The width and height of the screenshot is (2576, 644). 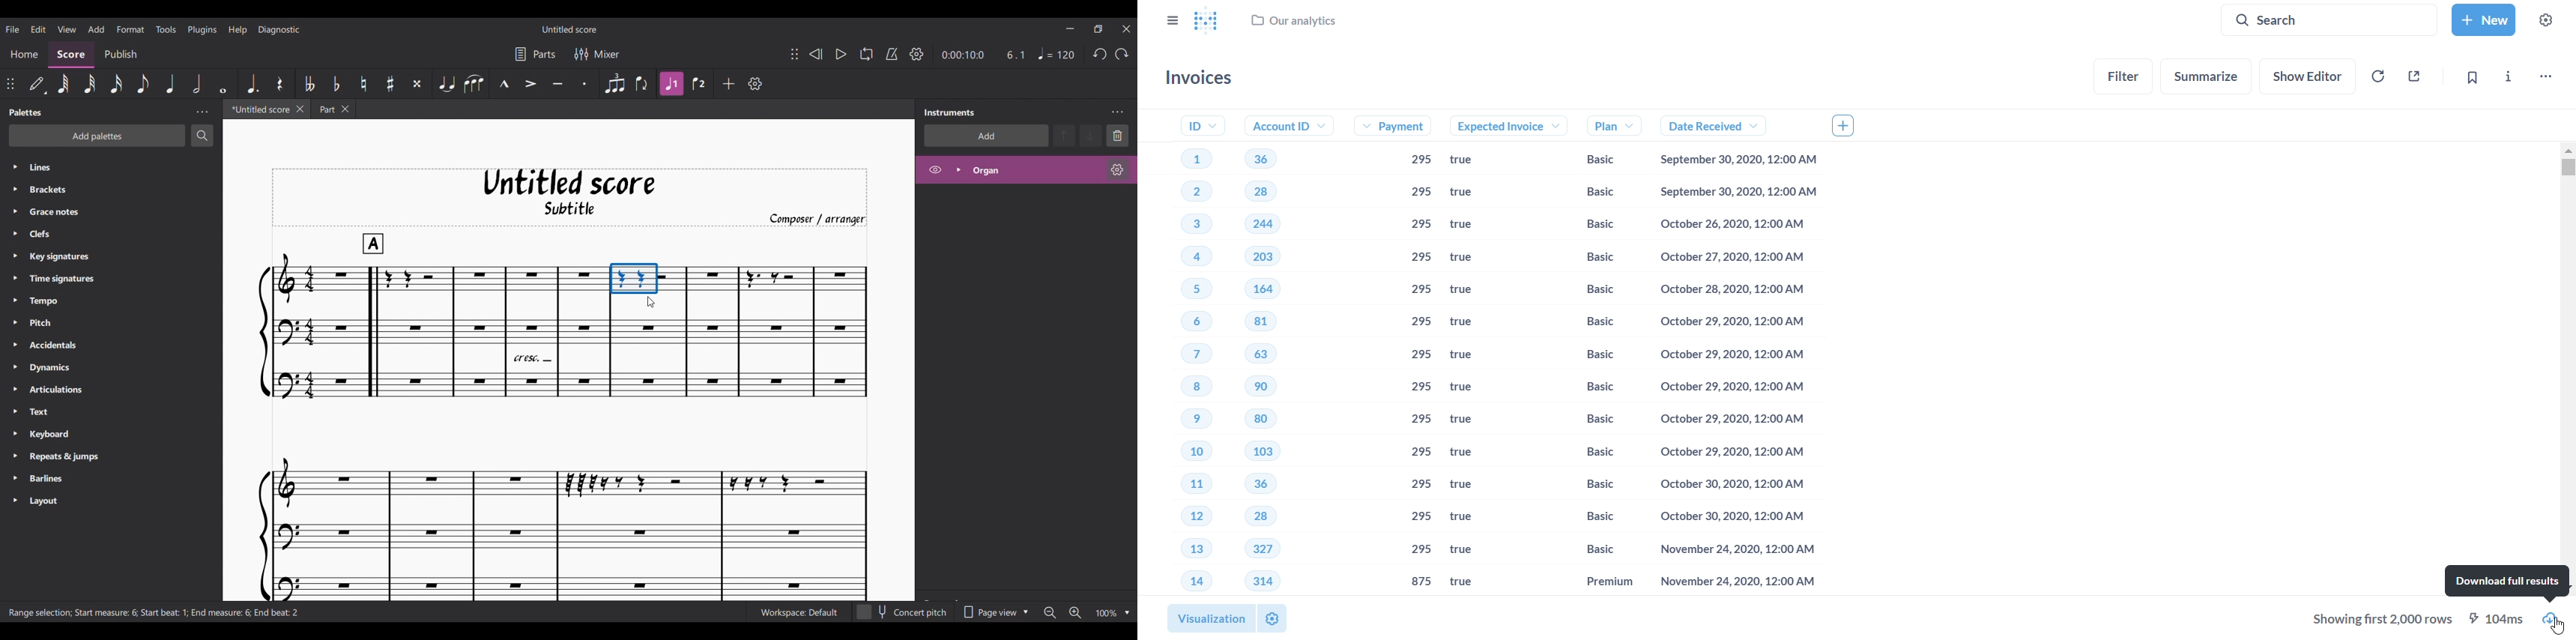 What do you see at coordinates (96, 28) in the screenshot?
I see `Add menu` at bounding box center [96, 28].